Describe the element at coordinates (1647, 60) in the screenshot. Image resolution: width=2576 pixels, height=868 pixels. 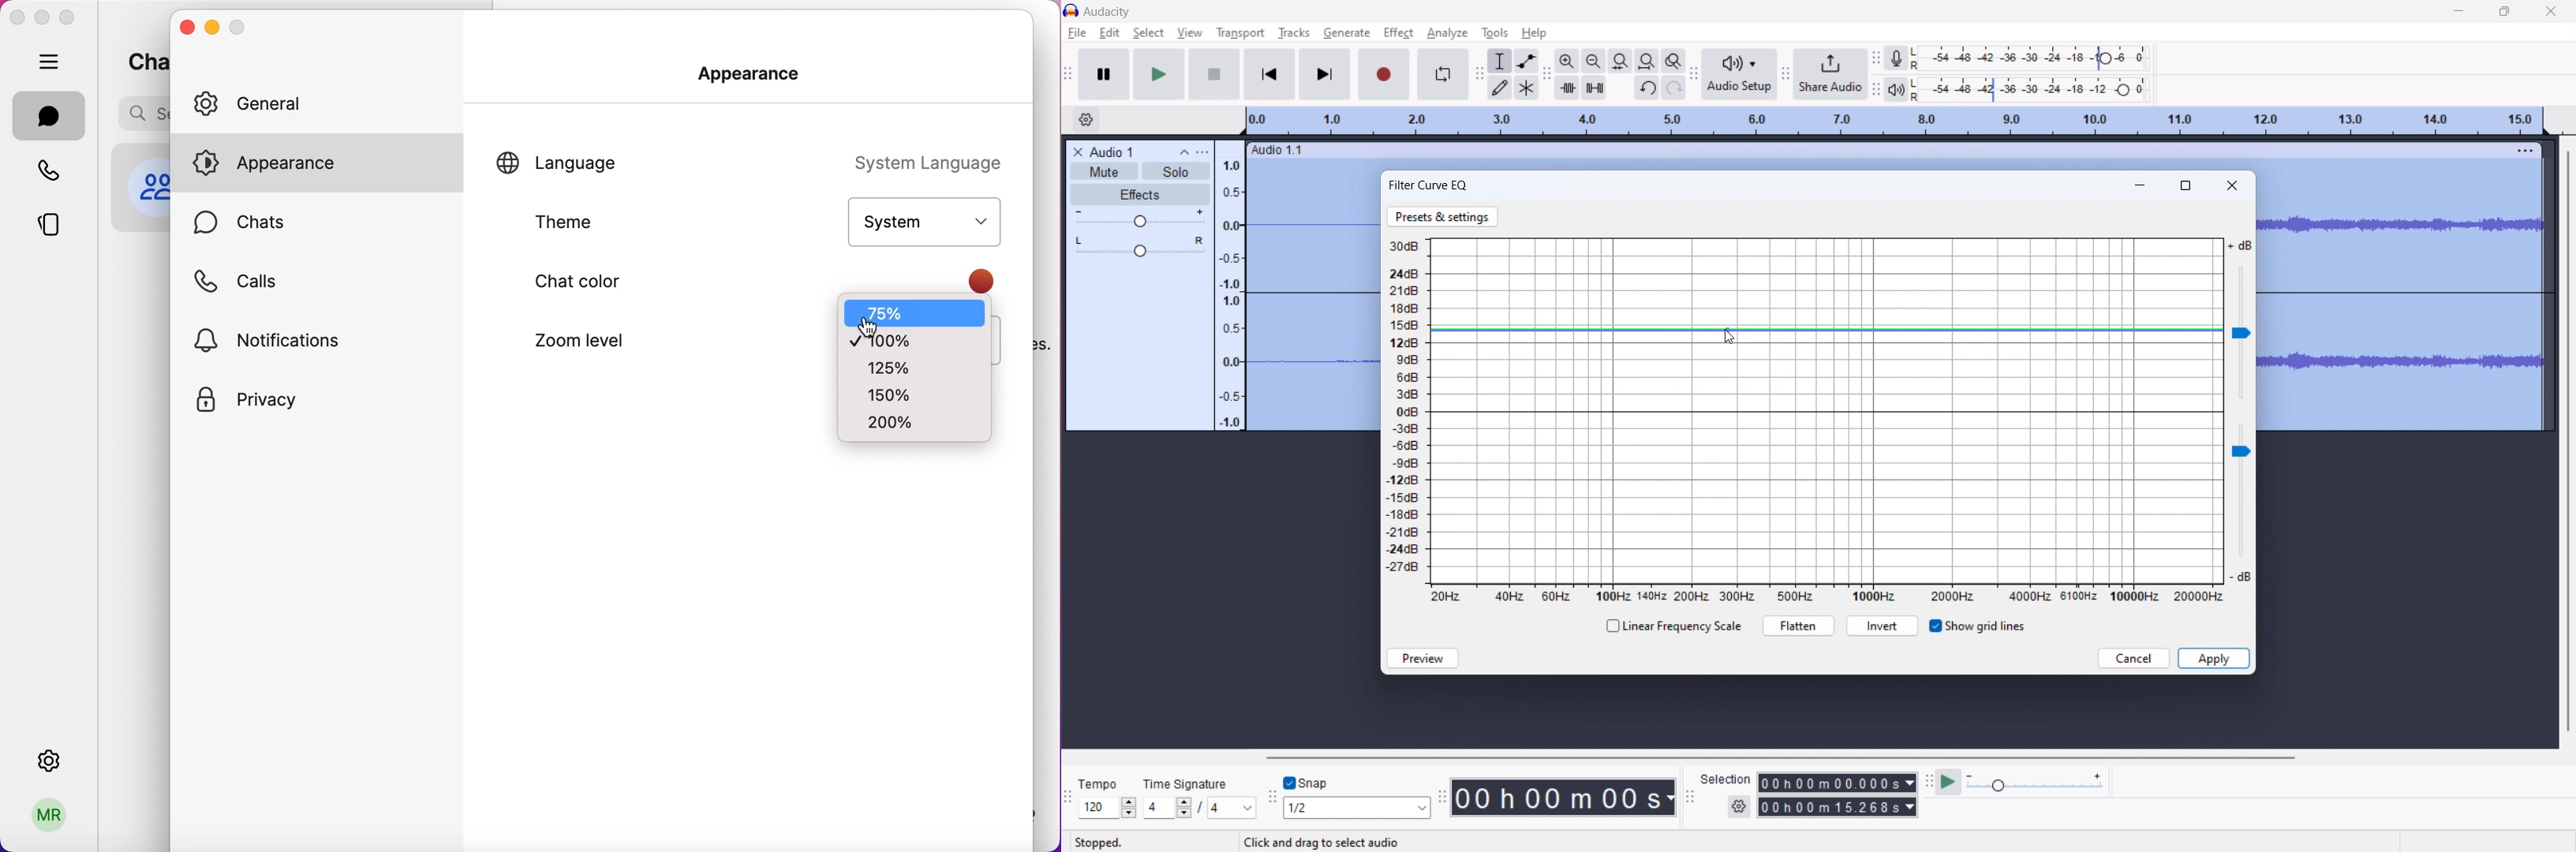
I see `fit project to width` at that location.